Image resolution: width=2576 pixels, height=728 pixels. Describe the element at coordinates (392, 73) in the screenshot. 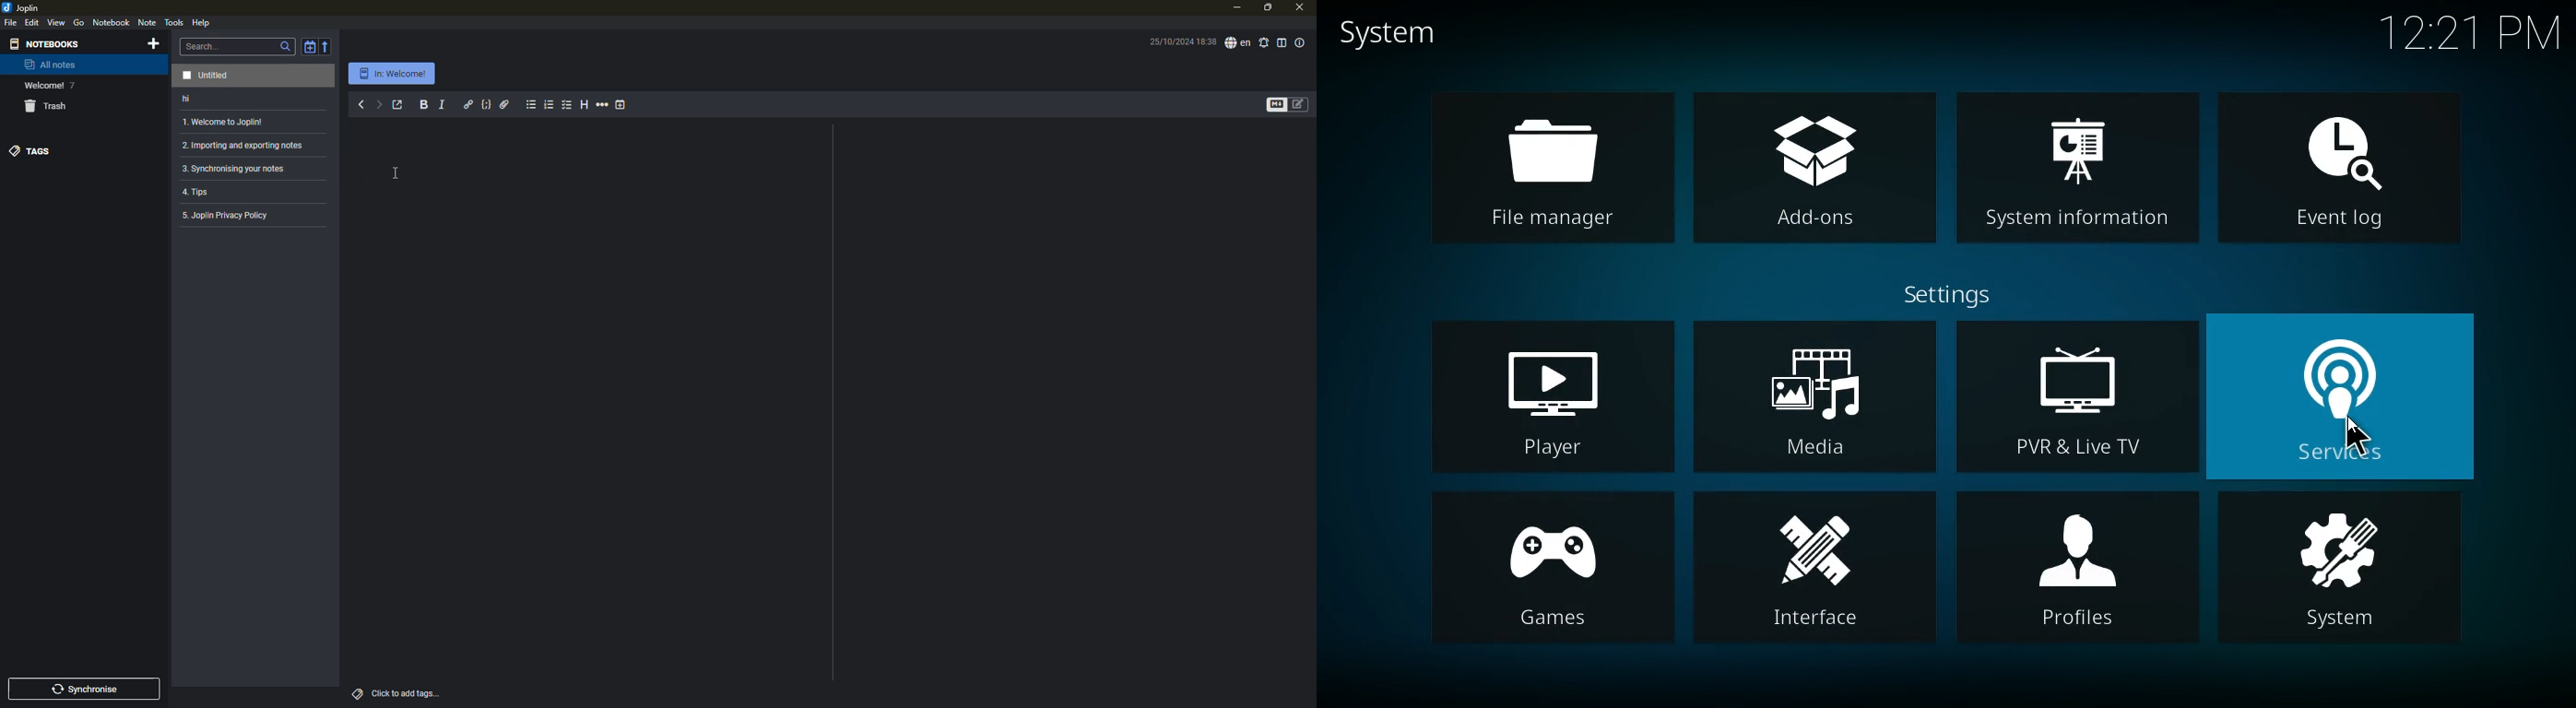

I see `In: Welcome!` at that location.